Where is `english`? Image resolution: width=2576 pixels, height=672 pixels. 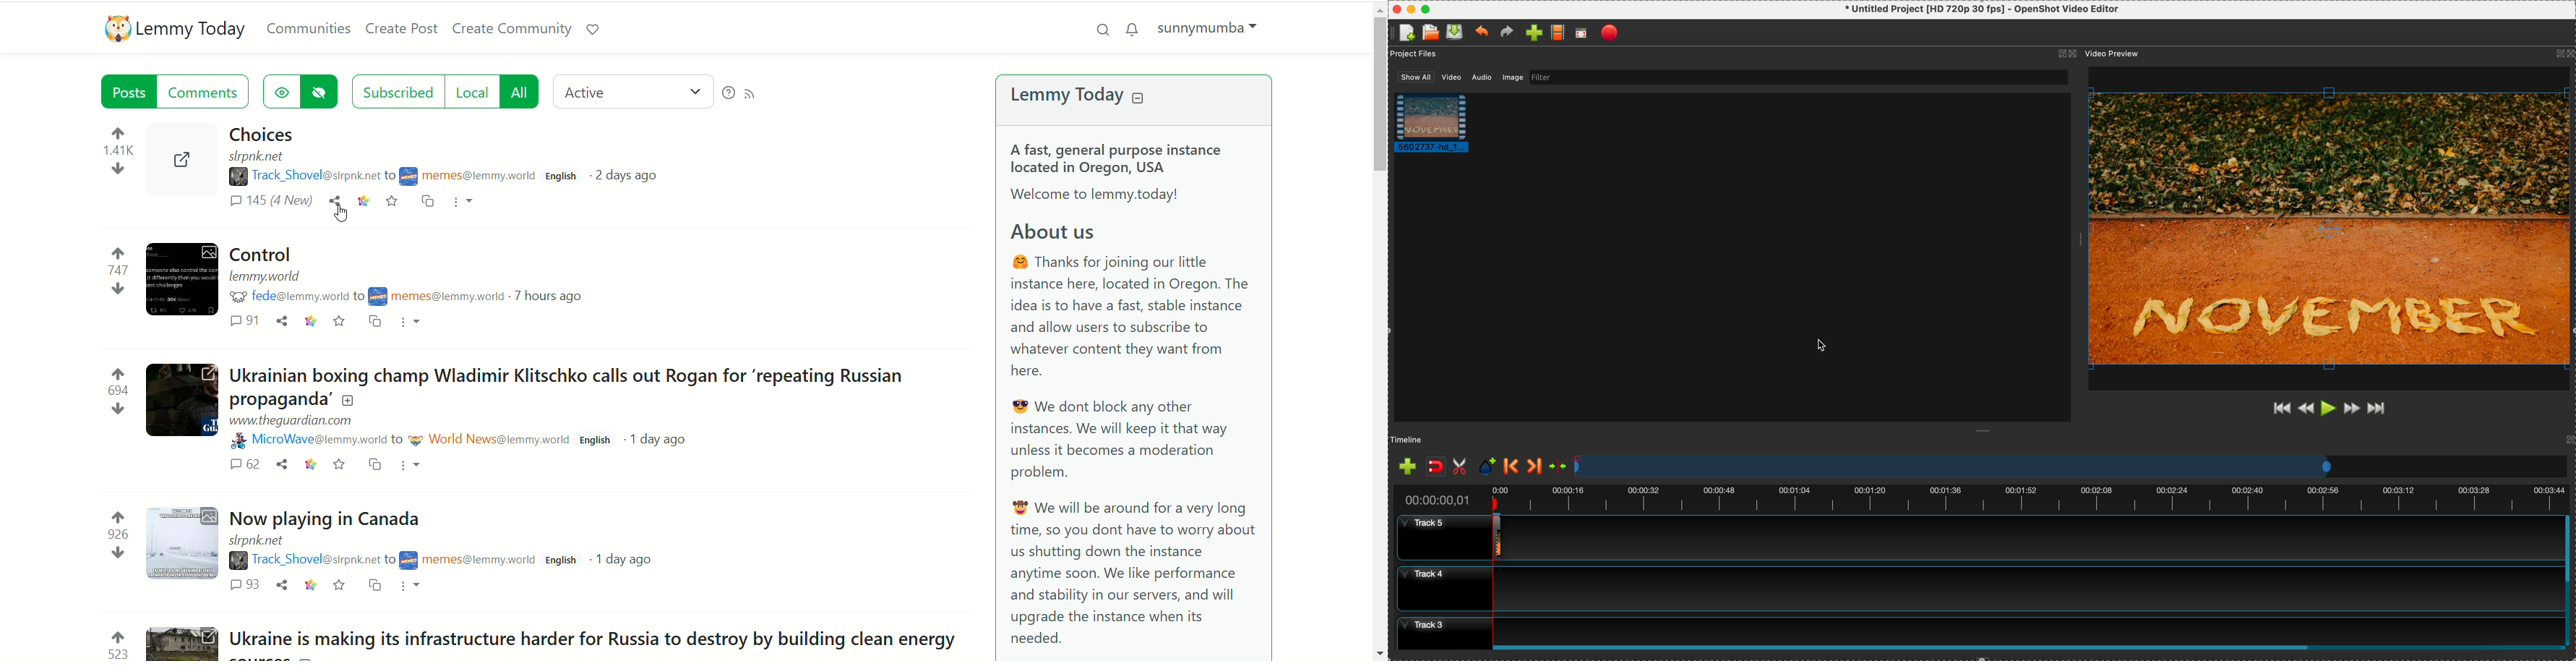 english is located at coordinates (561, 174).